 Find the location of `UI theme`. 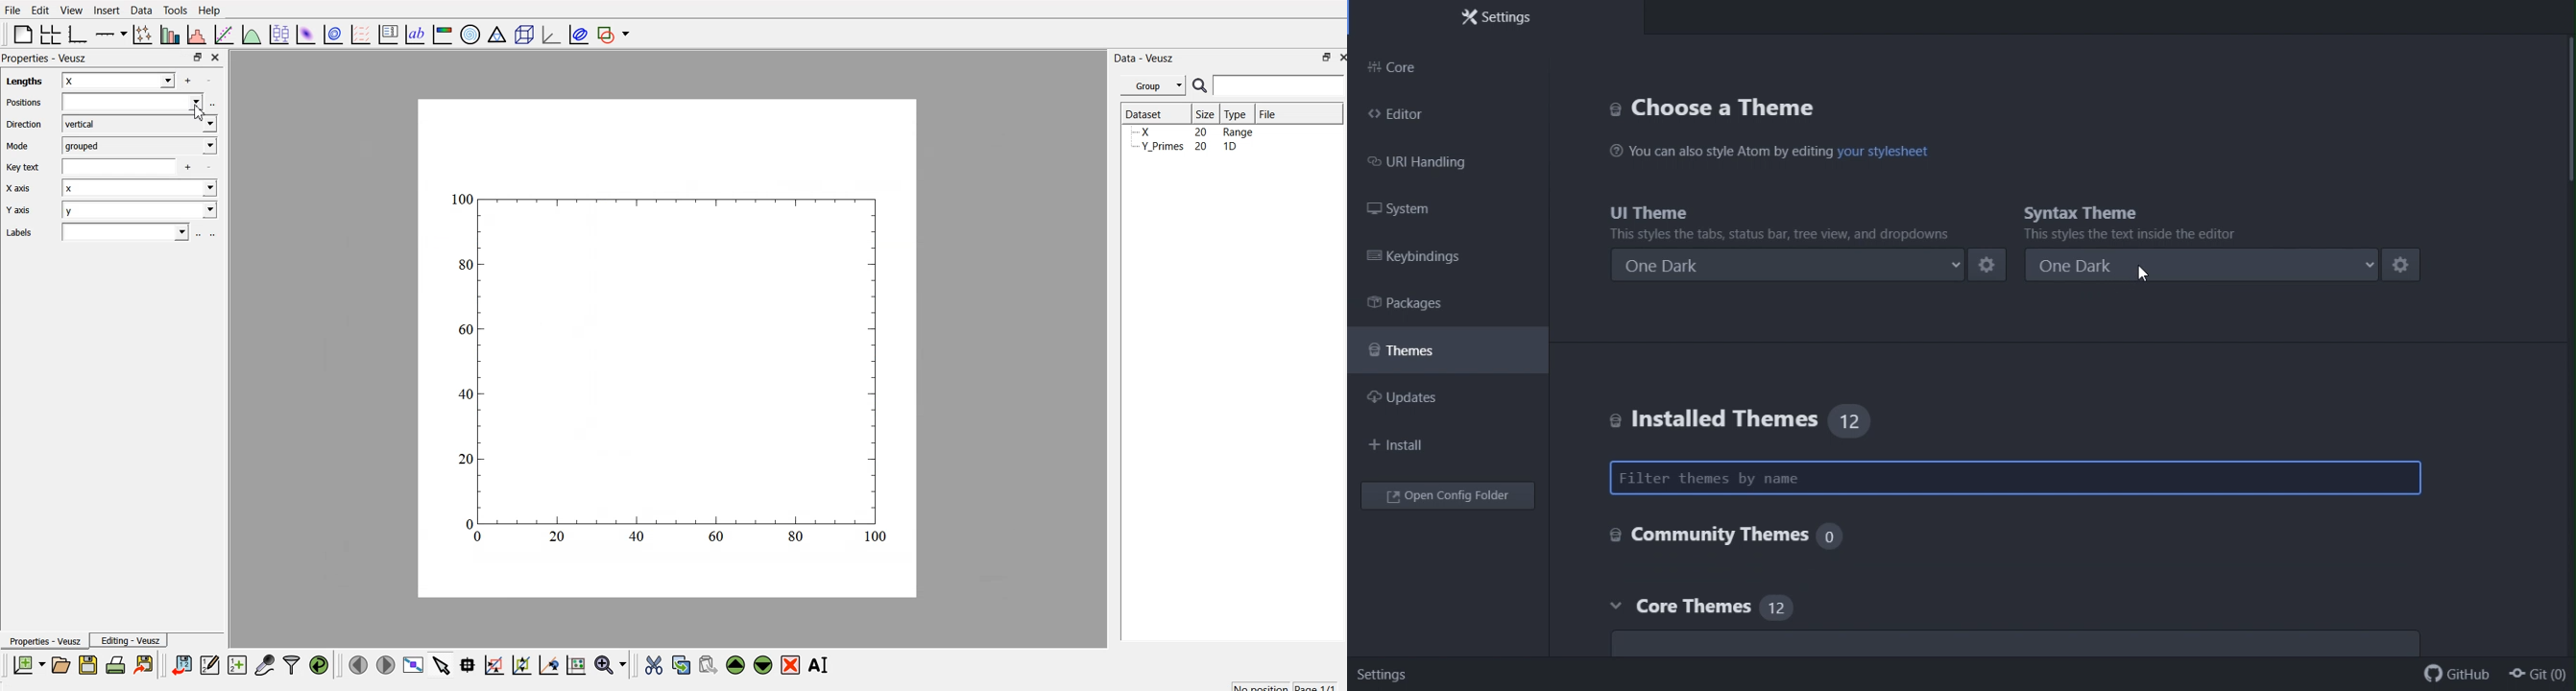

UI theme is located at coordinates (1789, 220).